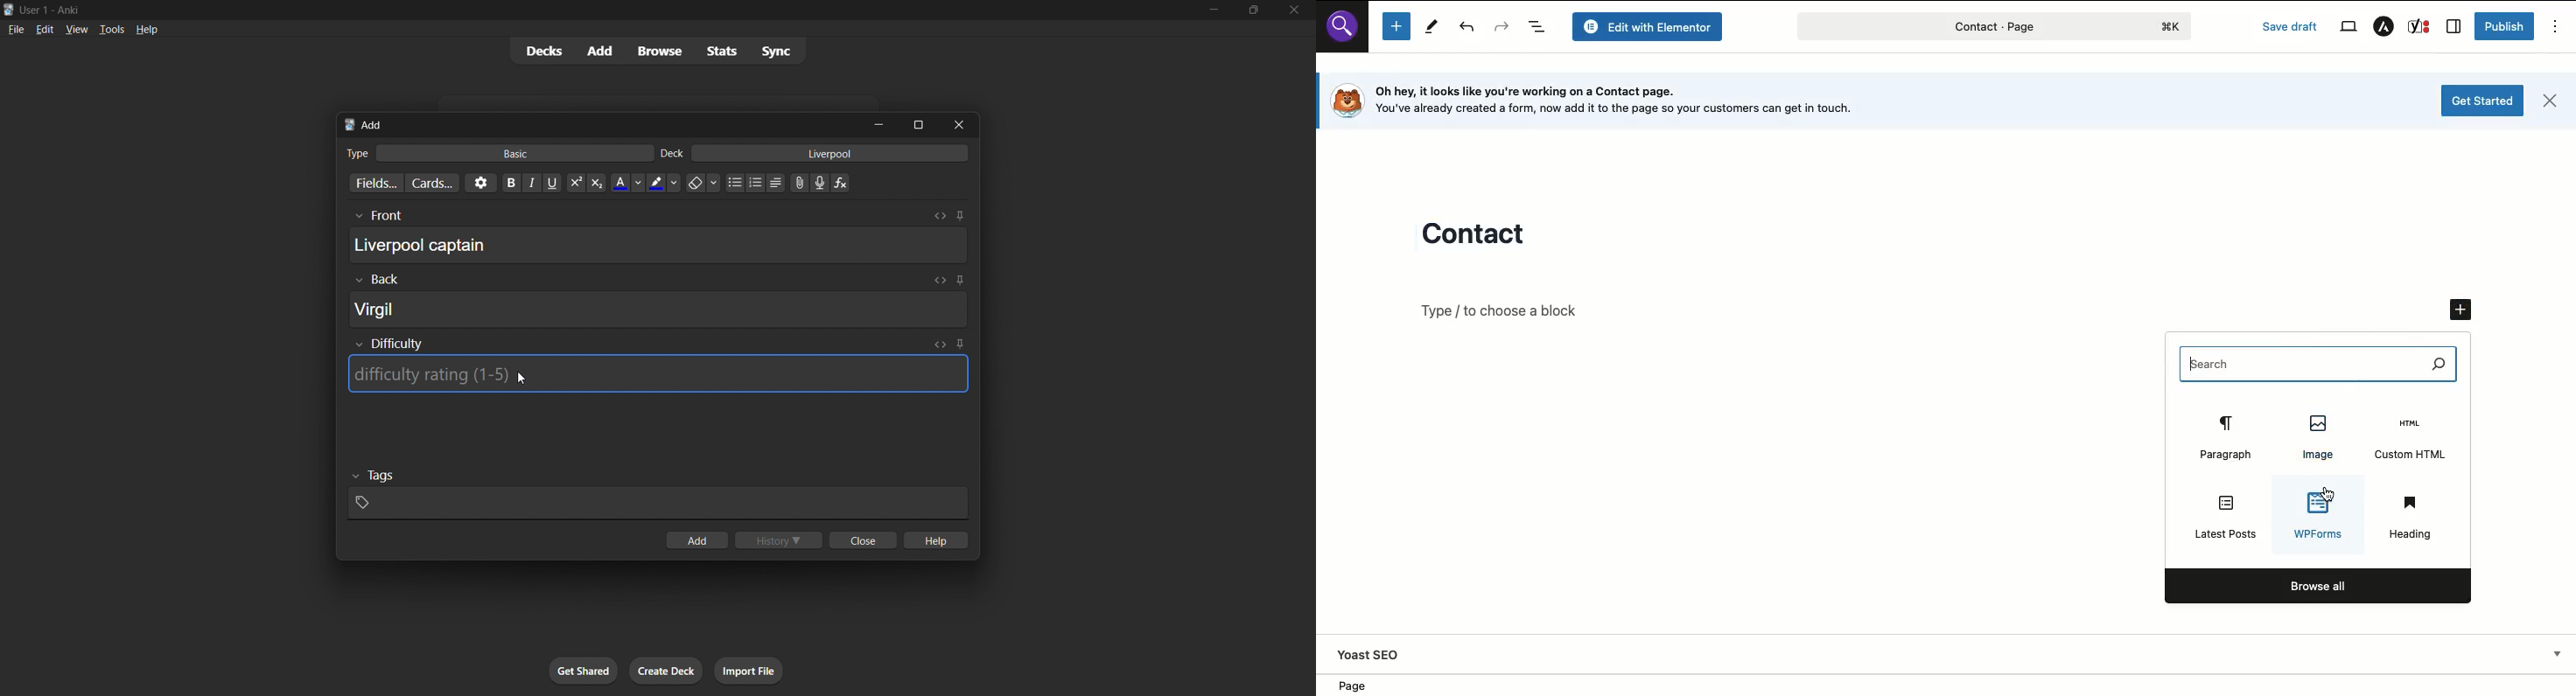  I want to click on add, so click(601, 51).